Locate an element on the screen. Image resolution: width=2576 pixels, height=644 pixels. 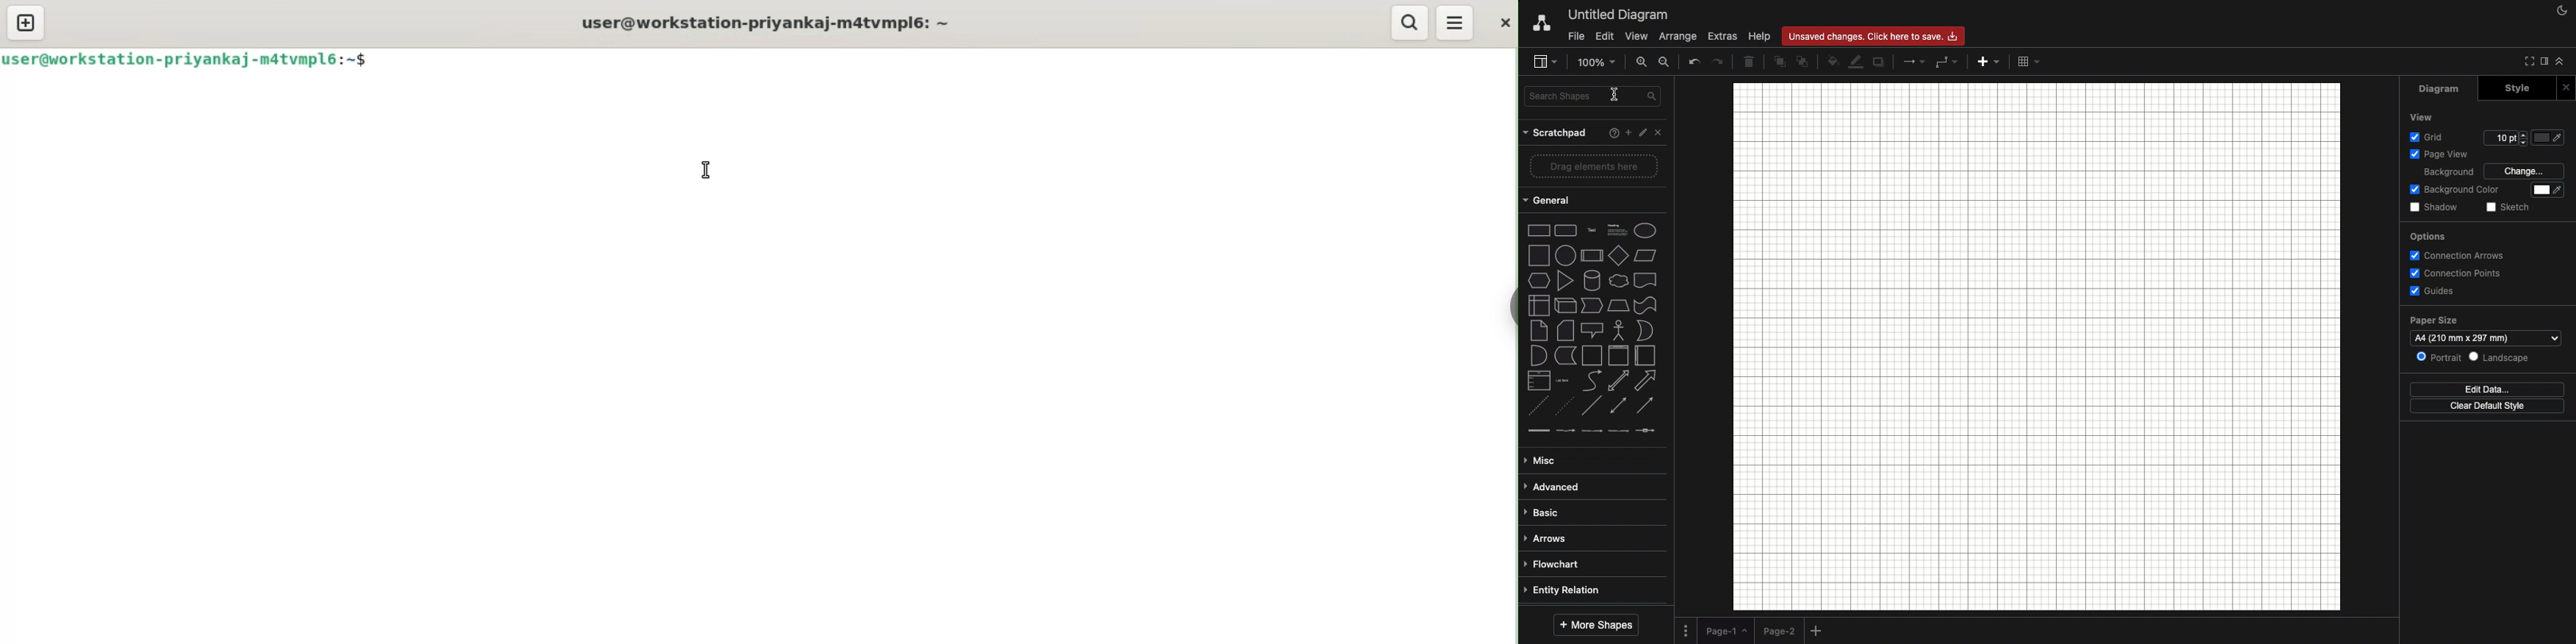
Guides is located at coordinates (2434, 291).